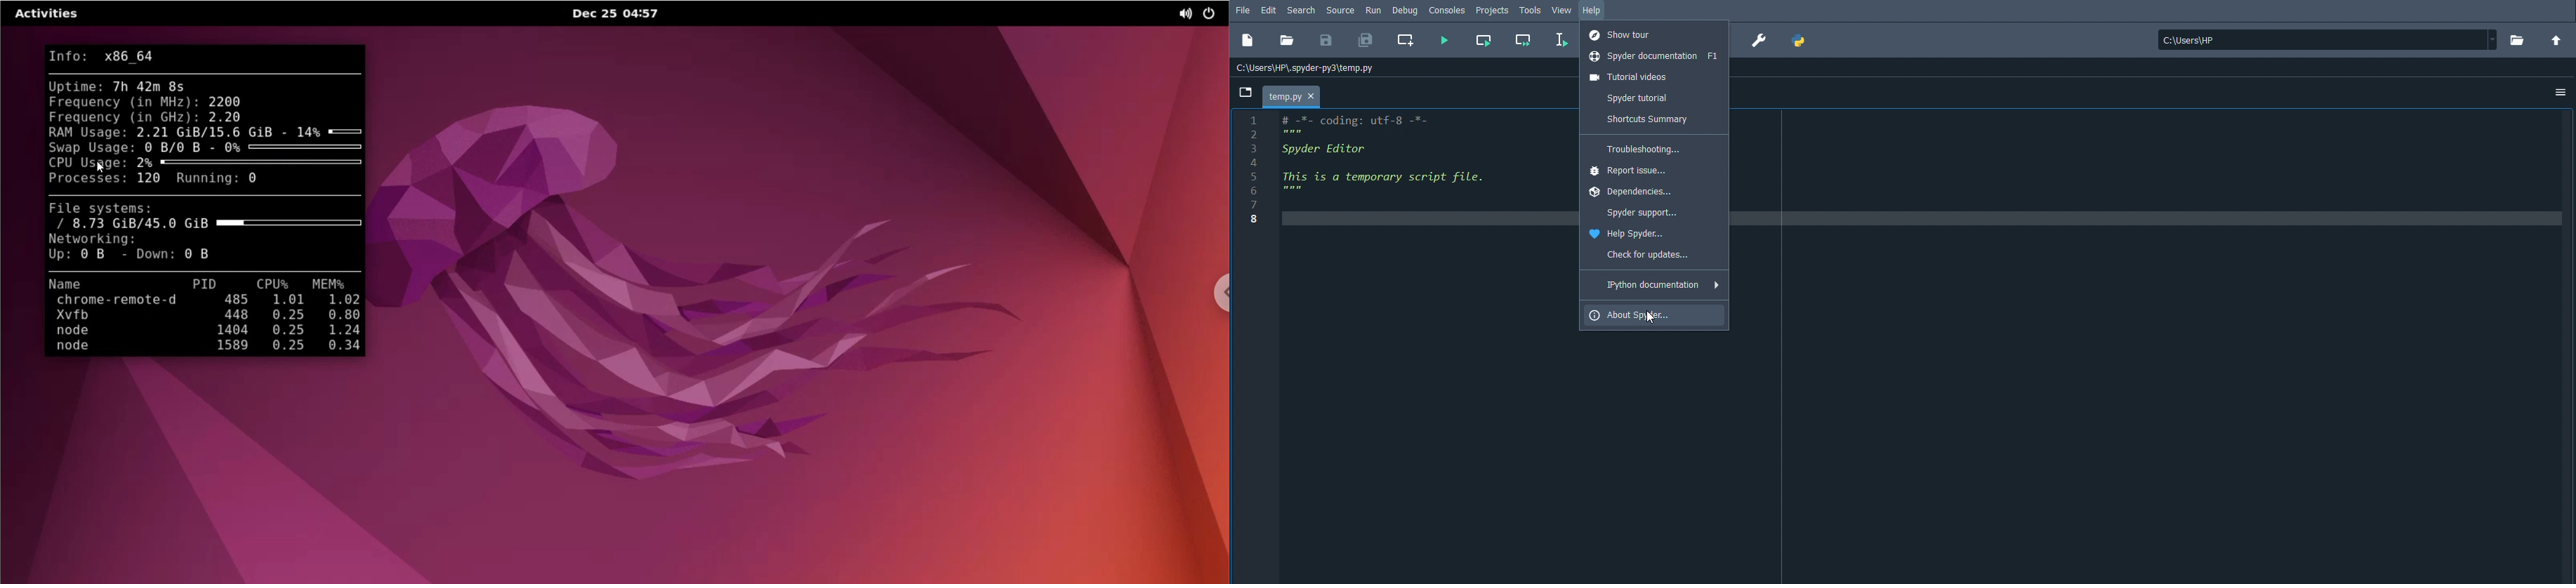  Describe the element at coordinates (1632, 77) in the screenshot. I see `Tutorial videos` at that location.